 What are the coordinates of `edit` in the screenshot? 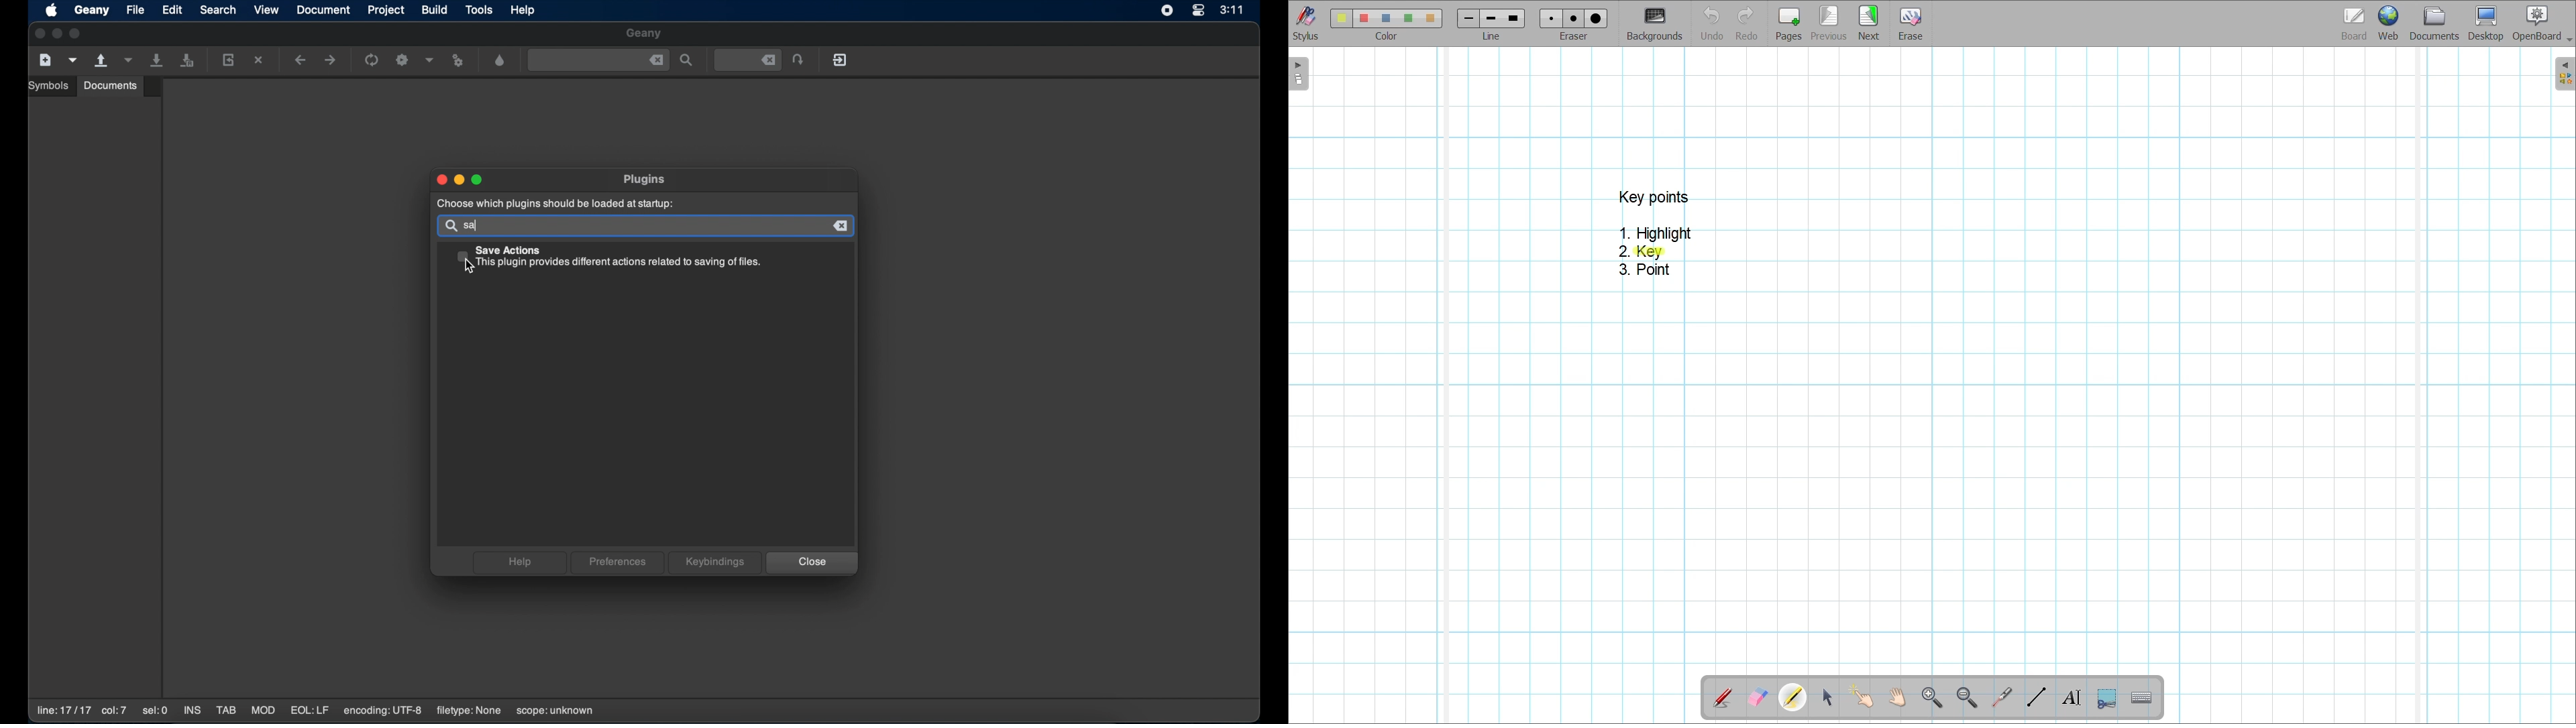 It's located at (172, 9).